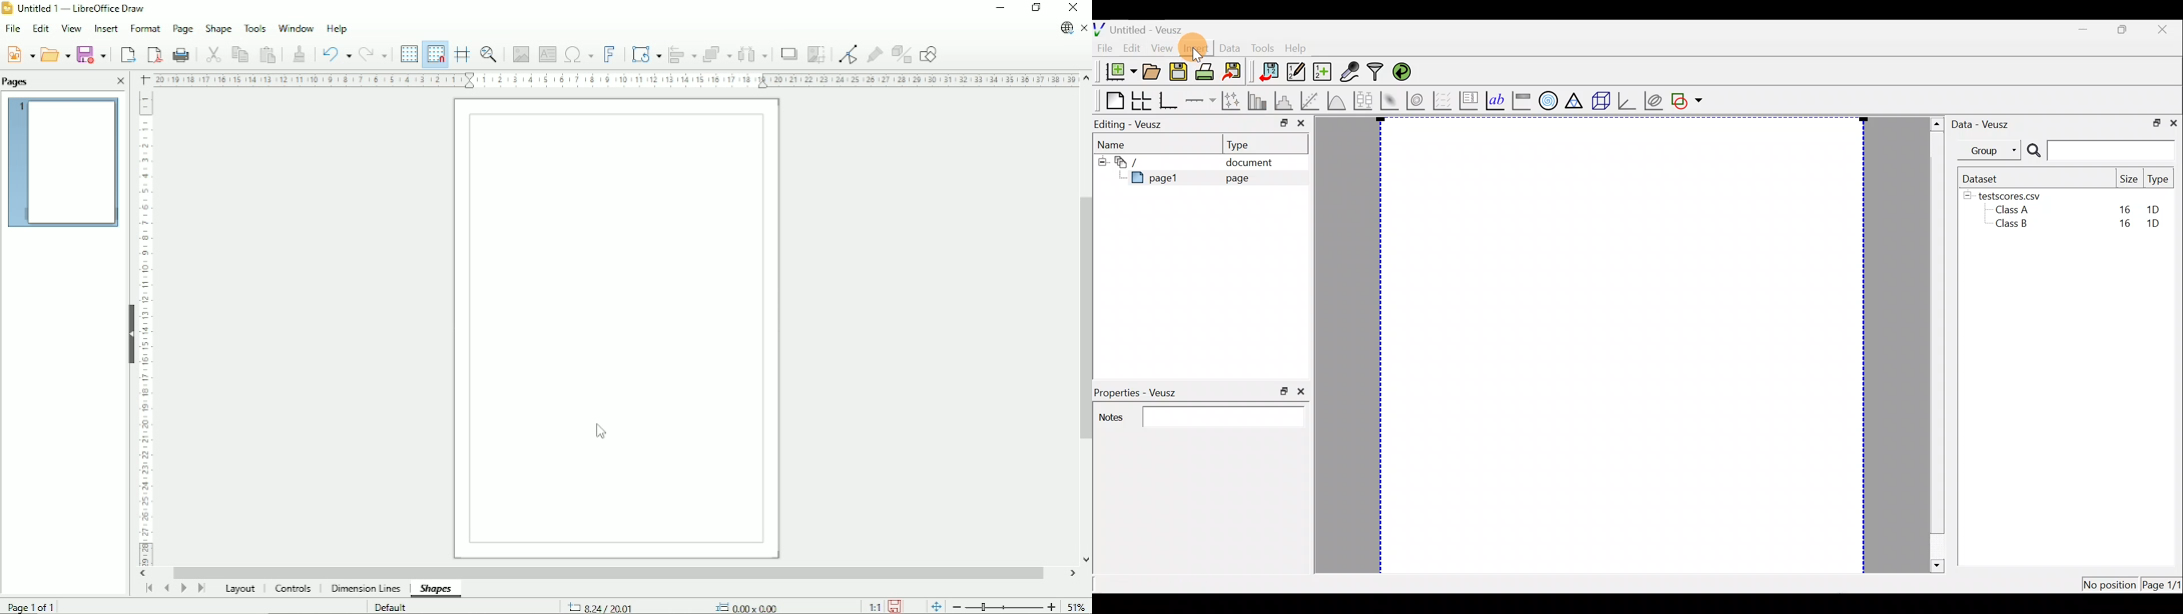 This screenshot has width=2184, height=616. I want to click on Shadow, so click(787, 55).